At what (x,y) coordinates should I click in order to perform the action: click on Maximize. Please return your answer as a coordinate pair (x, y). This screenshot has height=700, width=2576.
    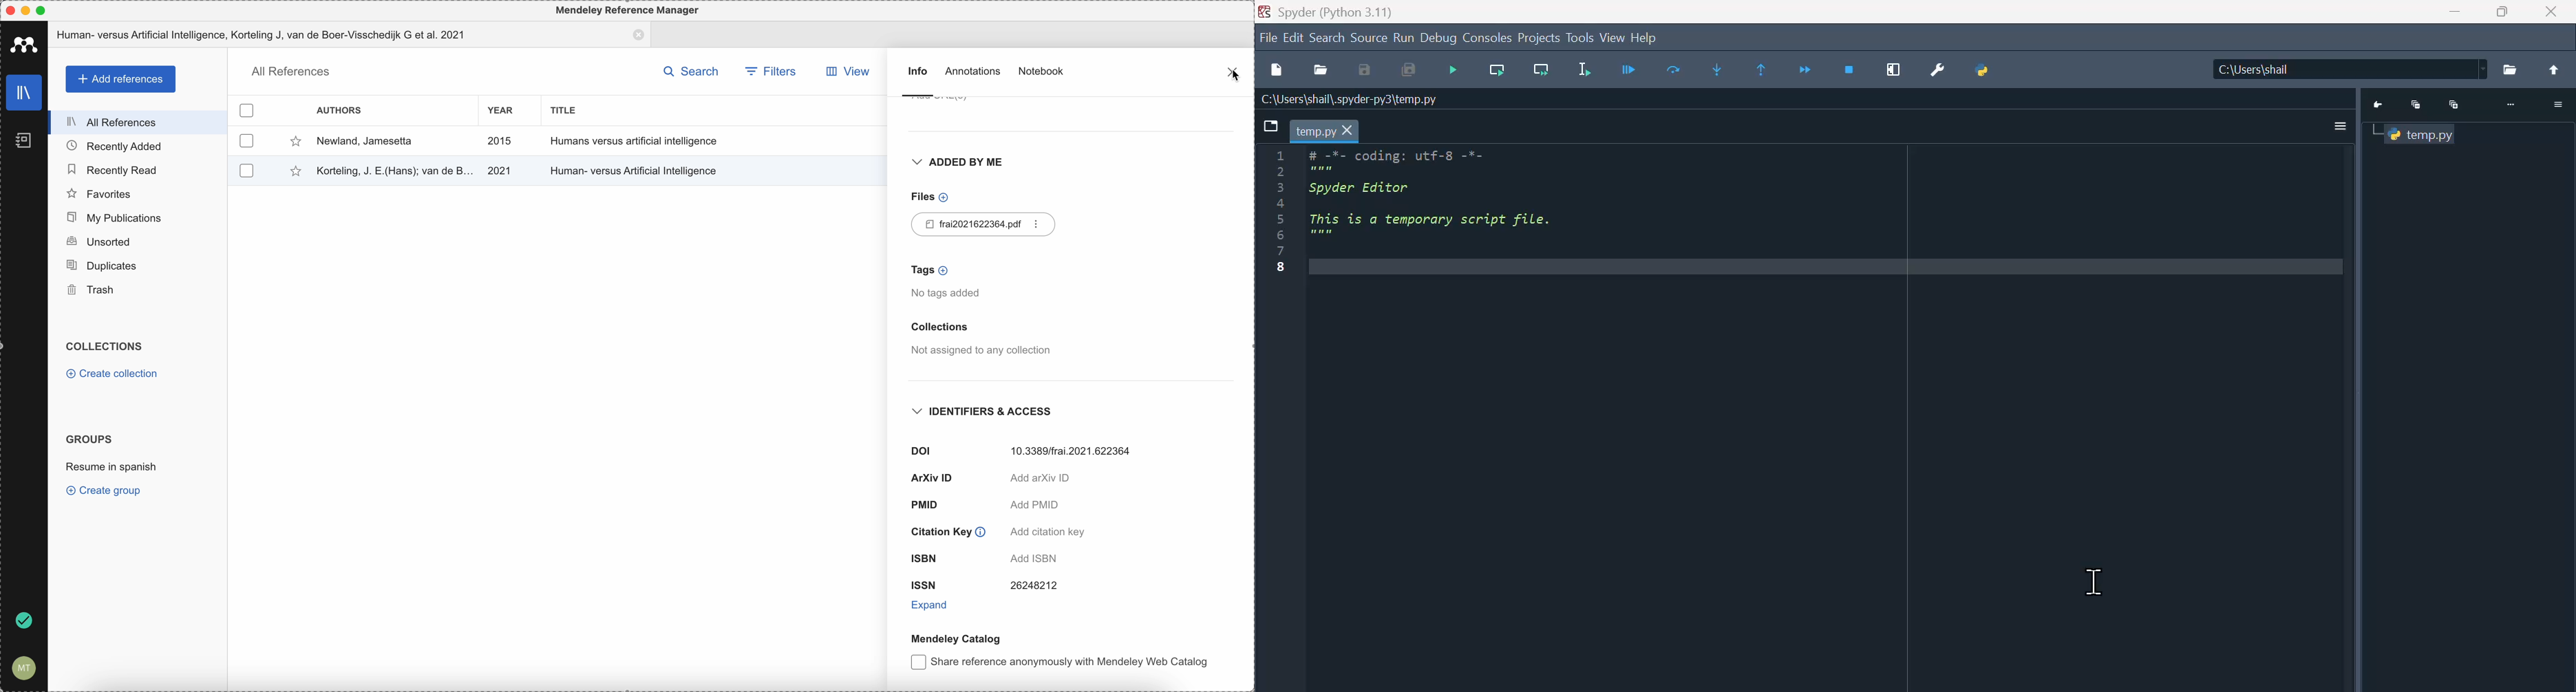
    Looking at the image, I should click on (2501, 12).